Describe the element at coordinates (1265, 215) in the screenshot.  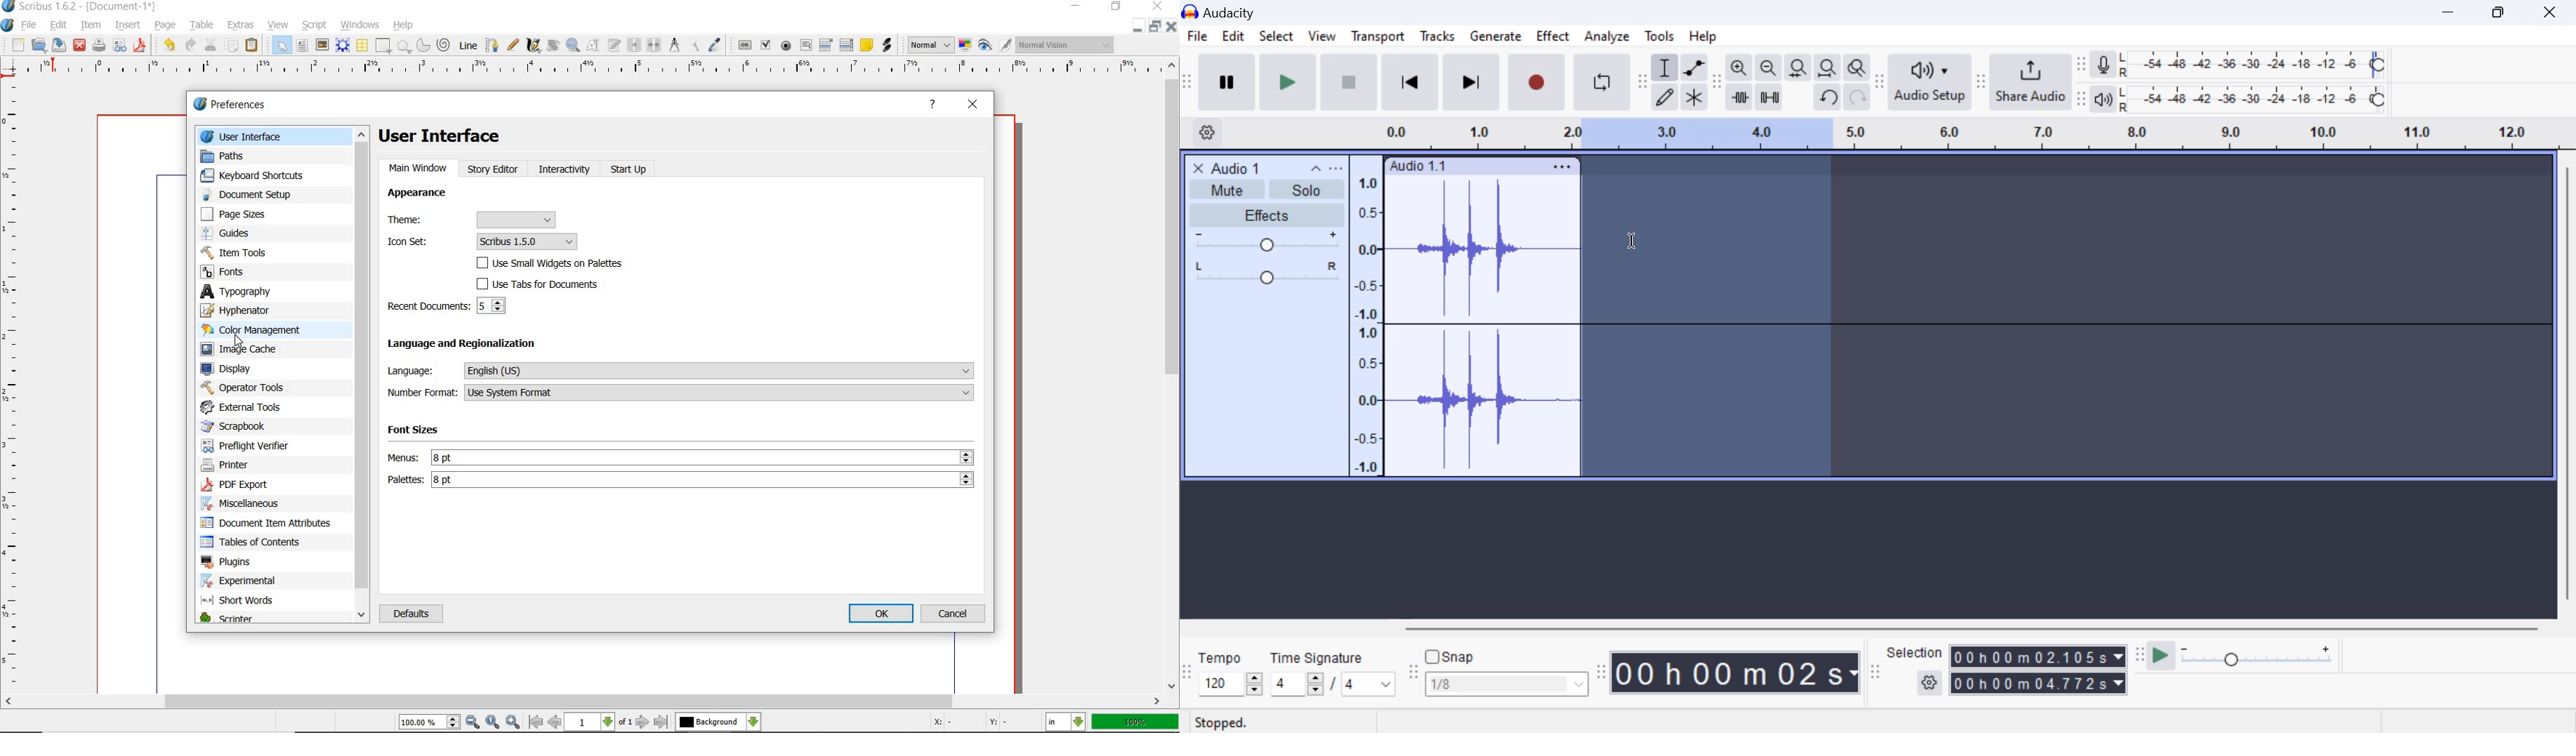
I see `Effects` at that location.